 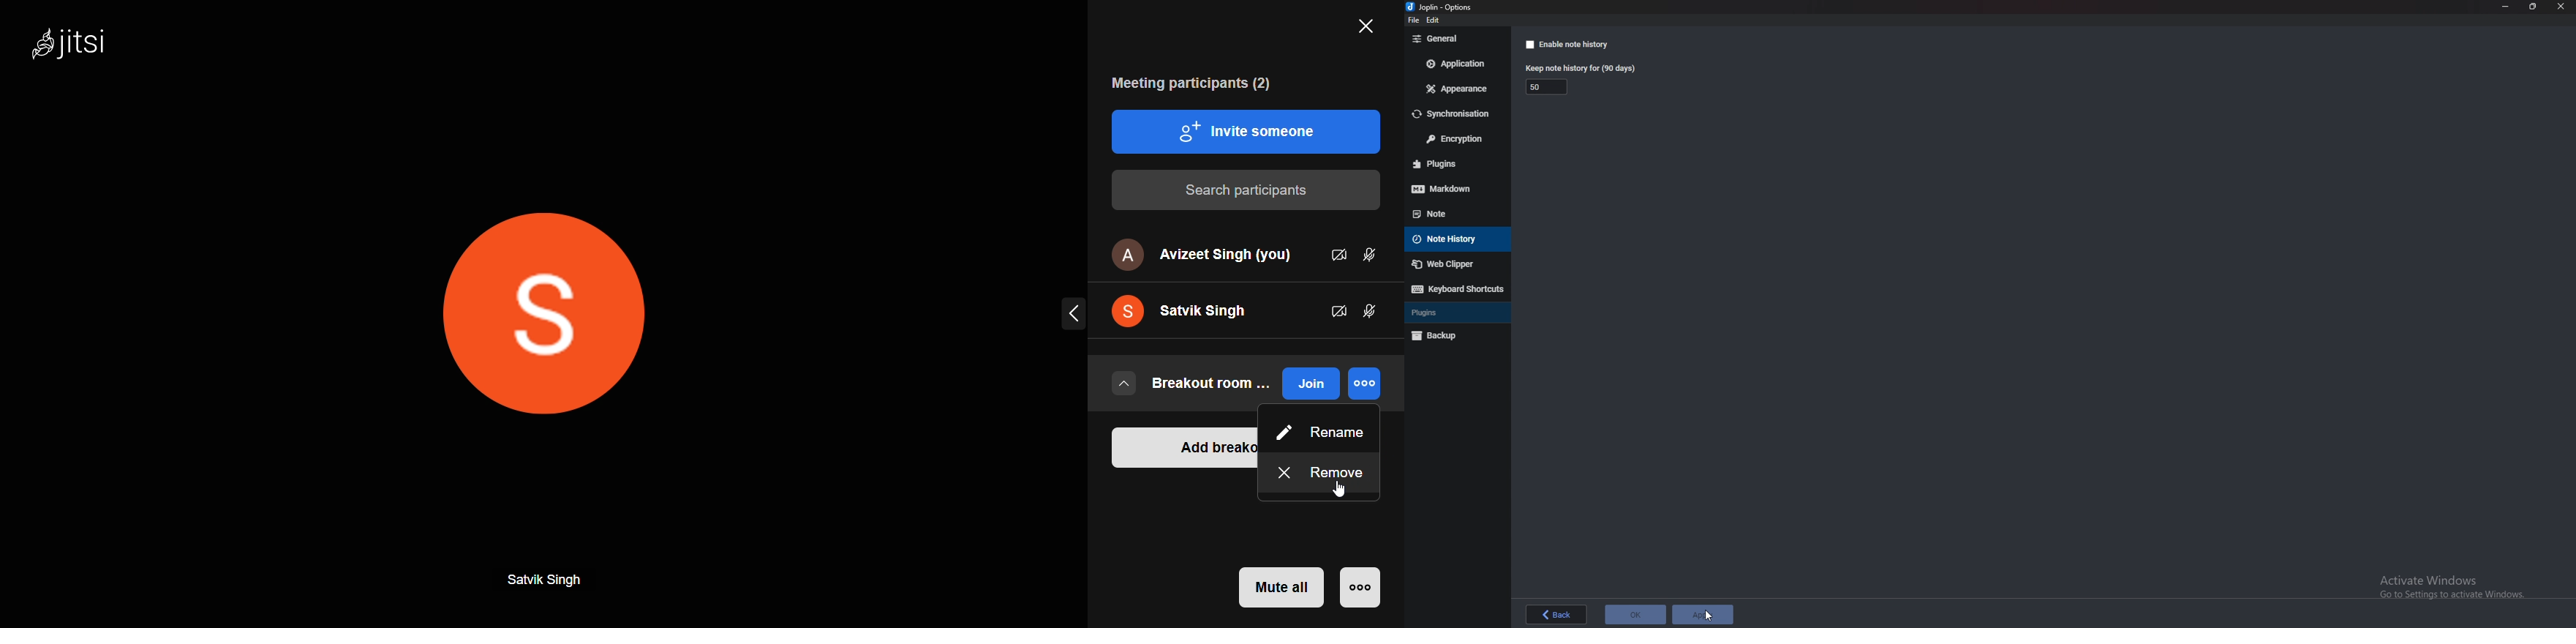 What do you see at coordinates (2506, 7) in the screenshot?
I see `minimize` at bounding box center [2506, 7].